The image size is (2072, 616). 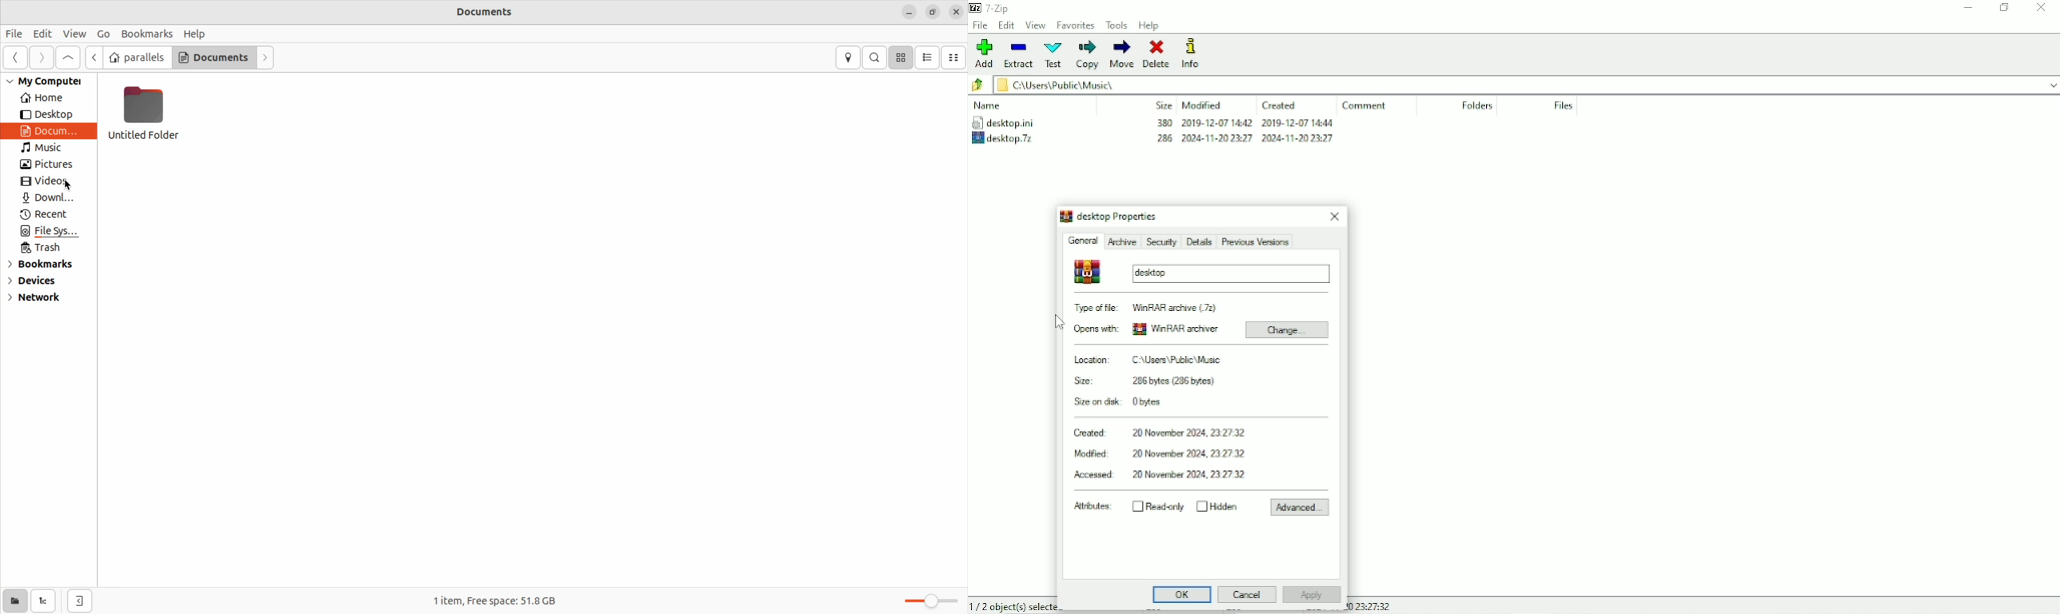 I want to click on Home, so click(x=46, y=99).